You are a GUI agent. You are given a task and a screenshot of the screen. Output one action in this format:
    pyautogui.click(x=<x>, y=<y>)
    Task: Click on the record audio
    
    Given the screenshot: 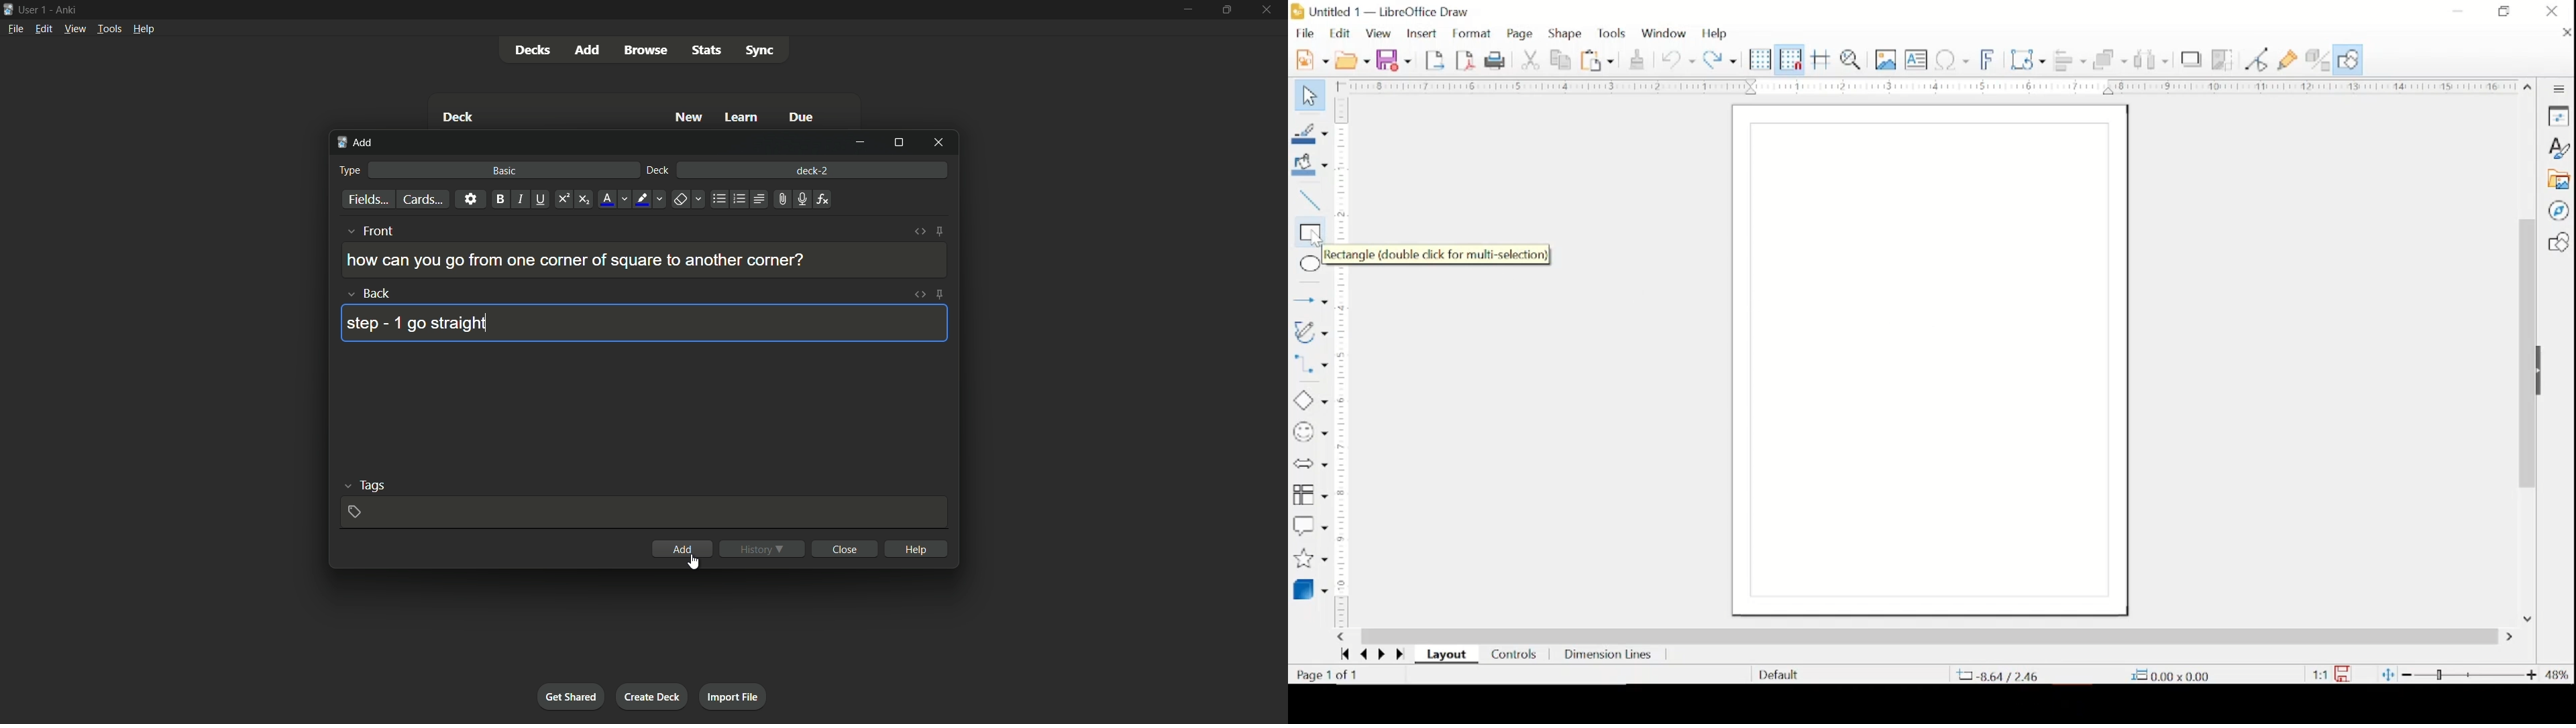 What is the action you would take?
    pyautogui.click(x=801, y=199)
    